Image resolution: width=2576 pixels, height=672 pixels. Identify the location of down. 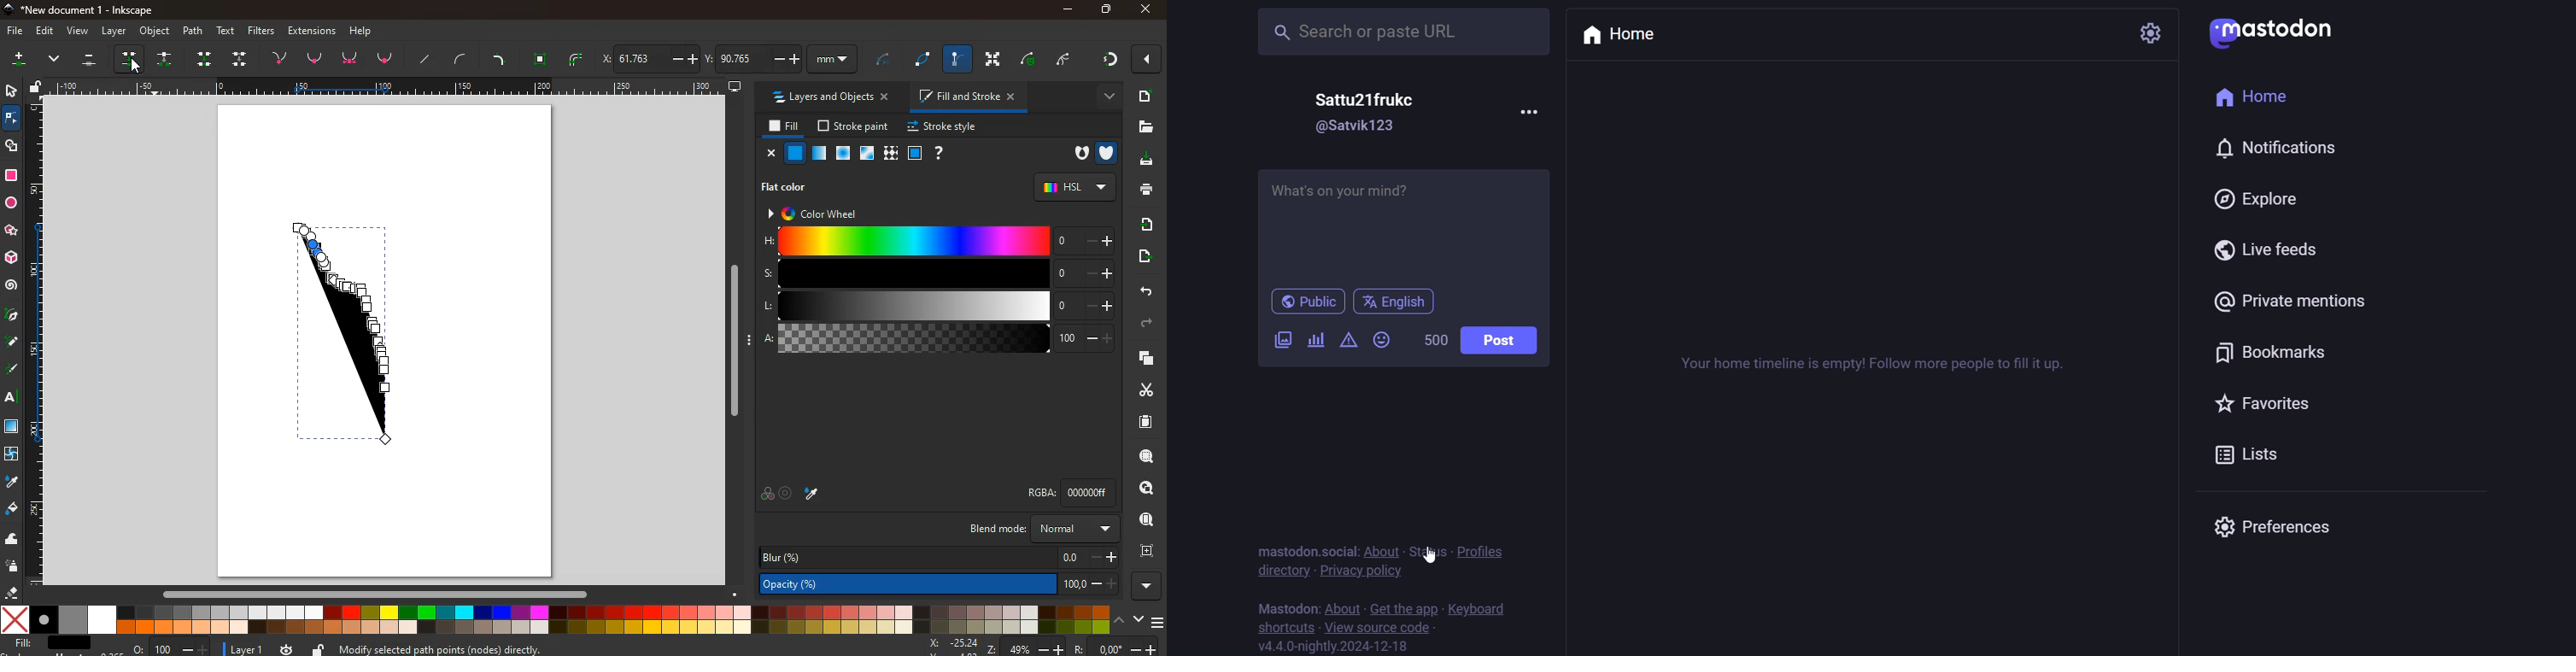
(56, 61).